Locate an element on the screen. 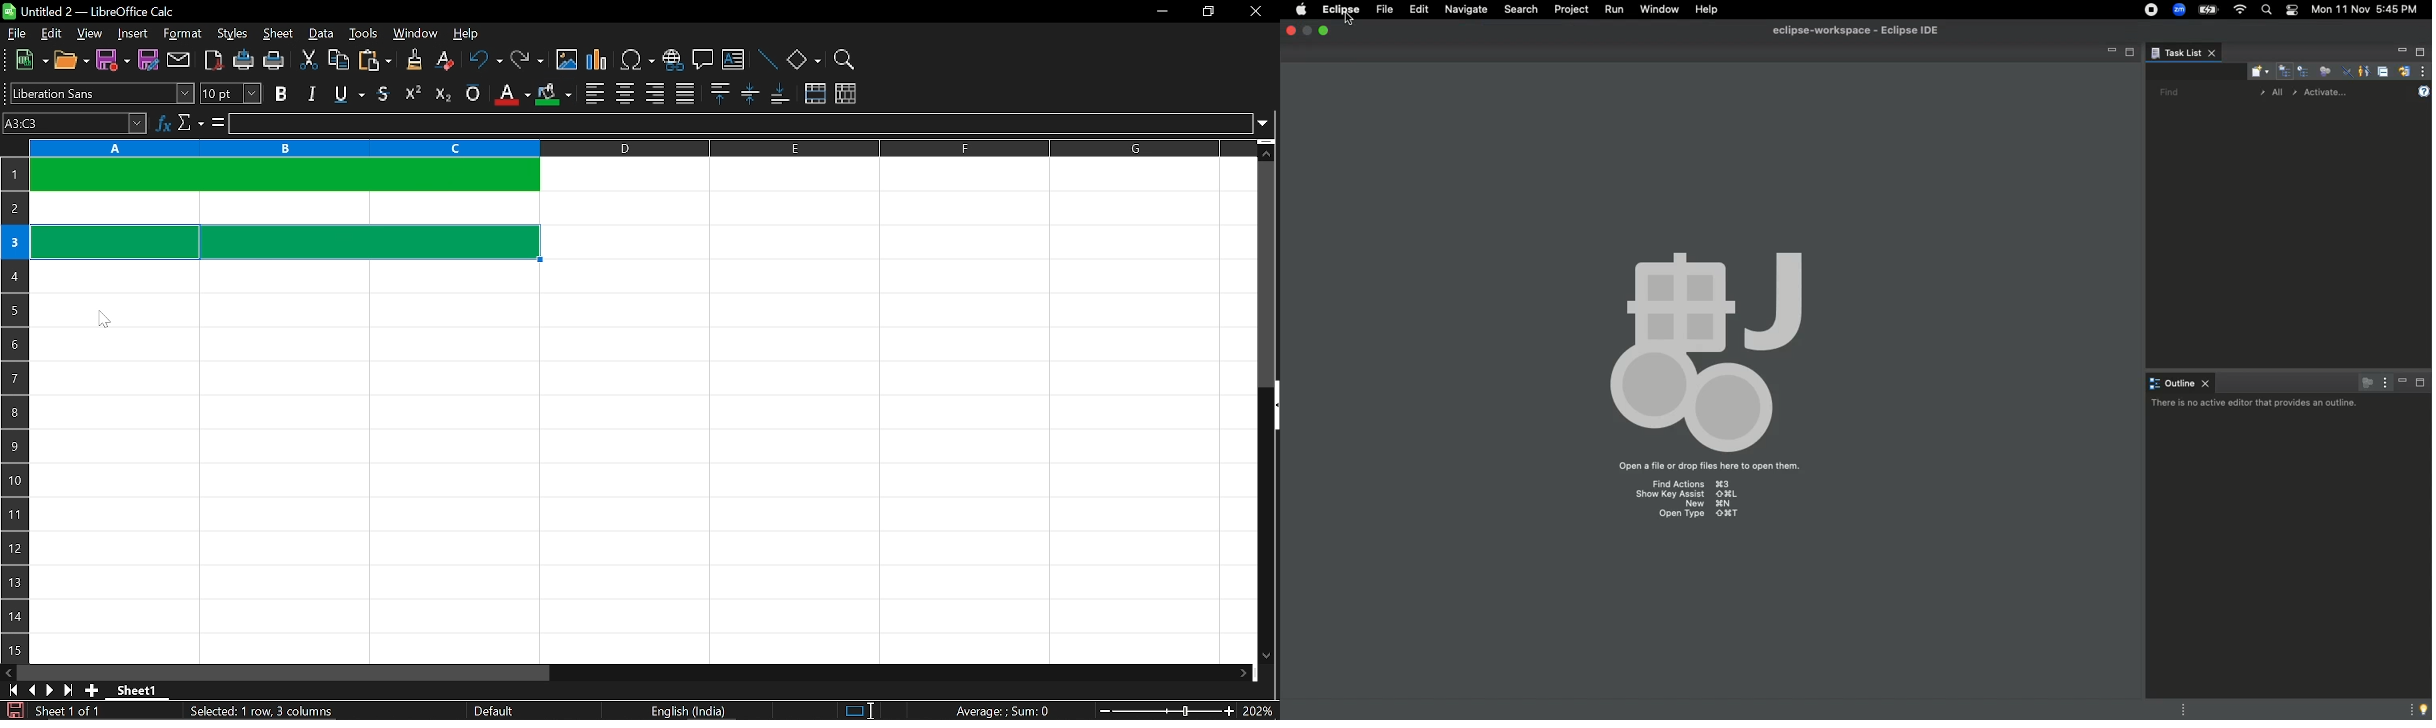  cut is located at coordinates (310, 60).